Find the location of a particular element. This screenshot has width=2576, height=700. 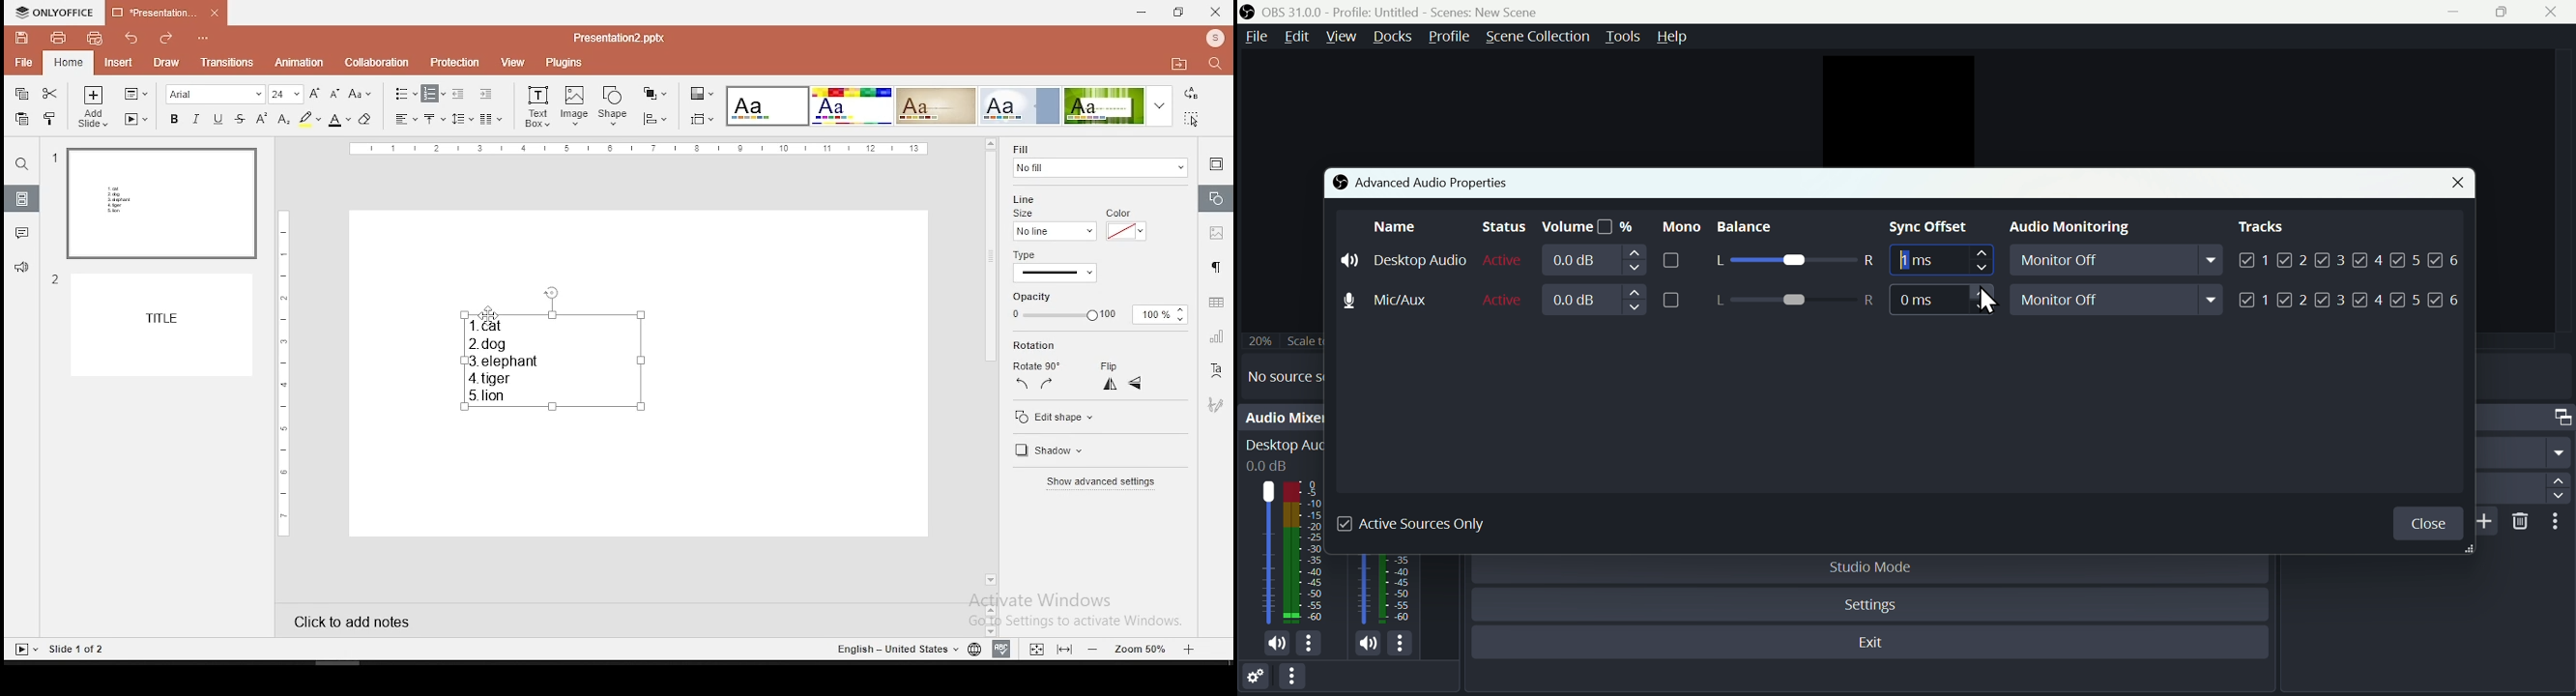

Slides is located at coordinates (60, 649).